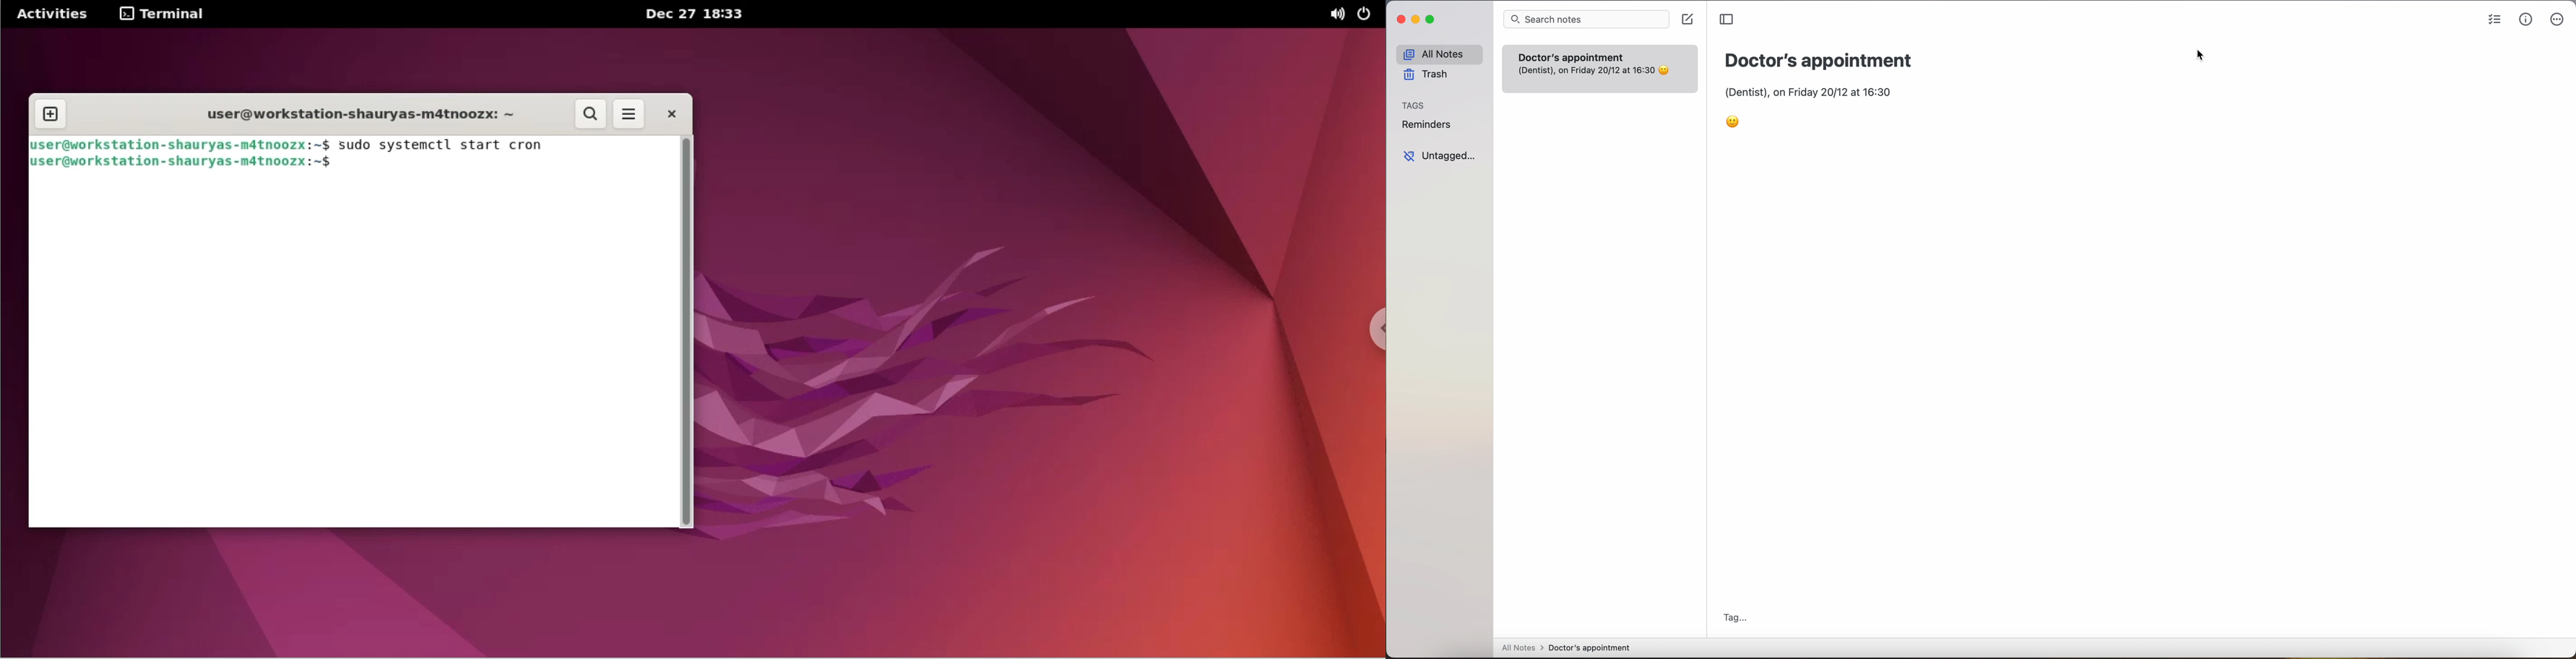 The width and height of the screenshot is (2576, 672). I want to click on (Dentist), on Friday 20/12 at 16:30, so click(1584, 72).